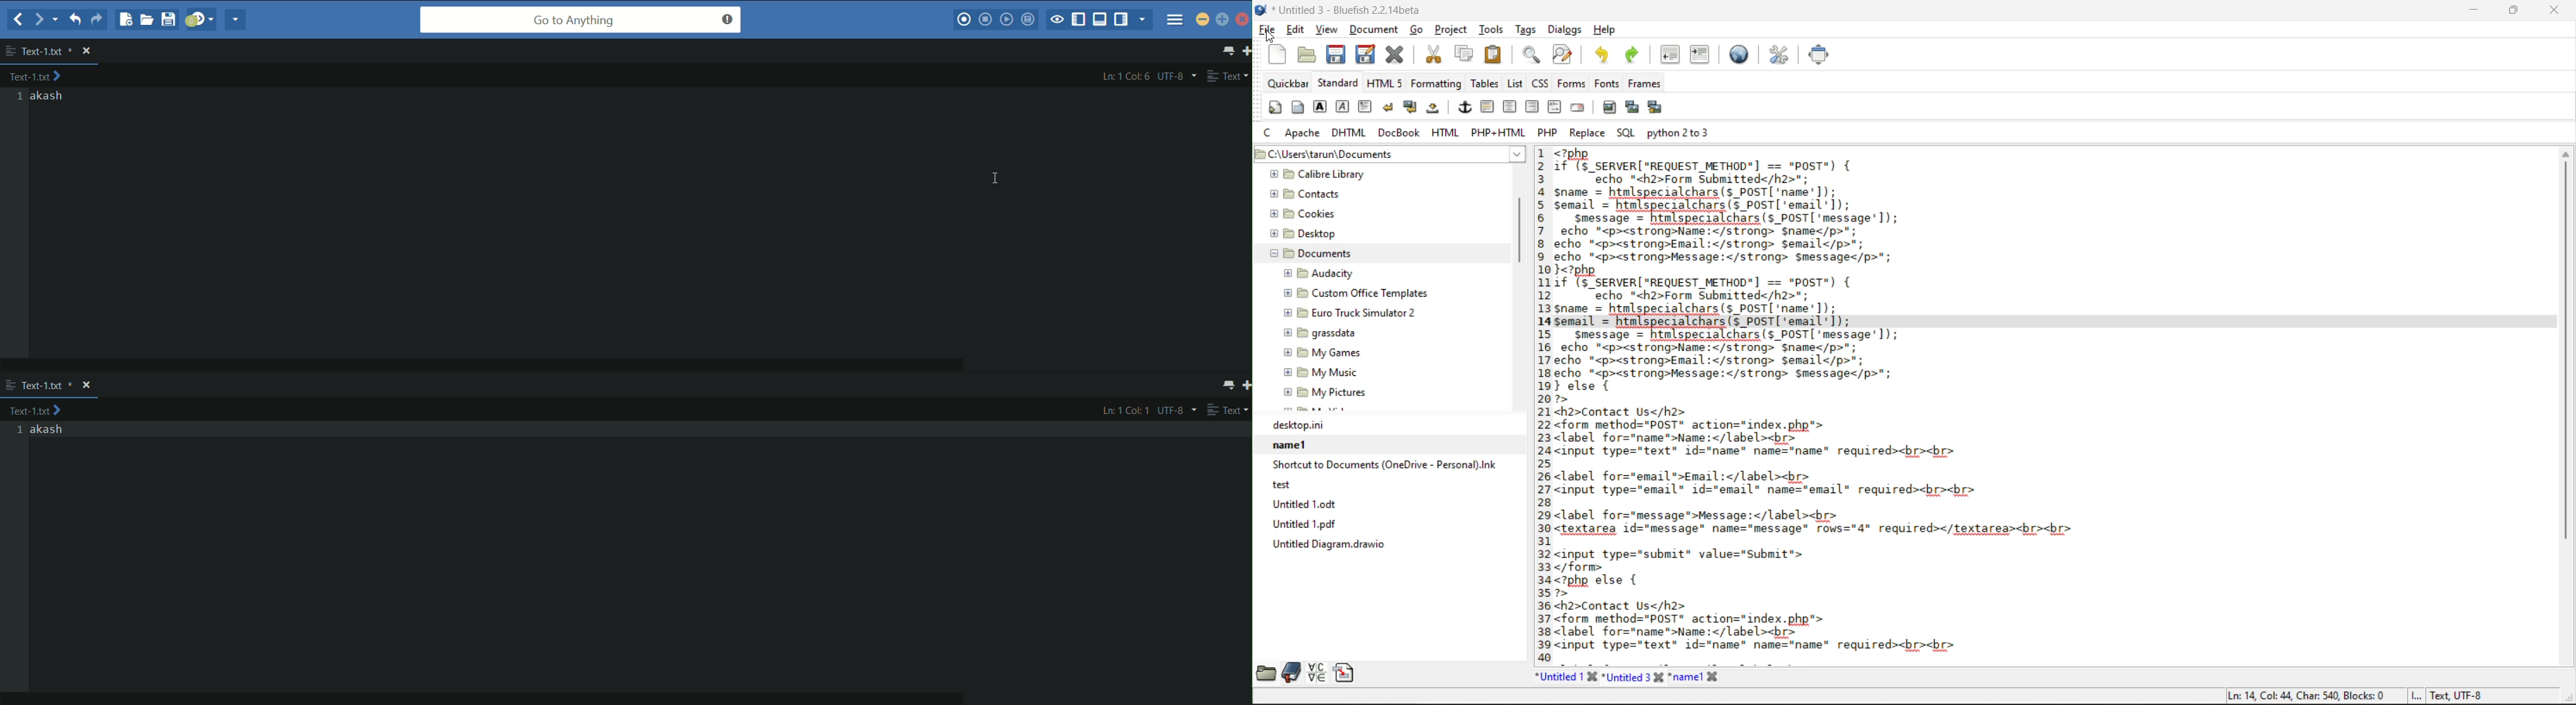 The image size is (2576, 728). What do you see at coordinates (1684, 132) in the screenshot?
I see `python 2 to 3` at bounding box center [1684, 132].